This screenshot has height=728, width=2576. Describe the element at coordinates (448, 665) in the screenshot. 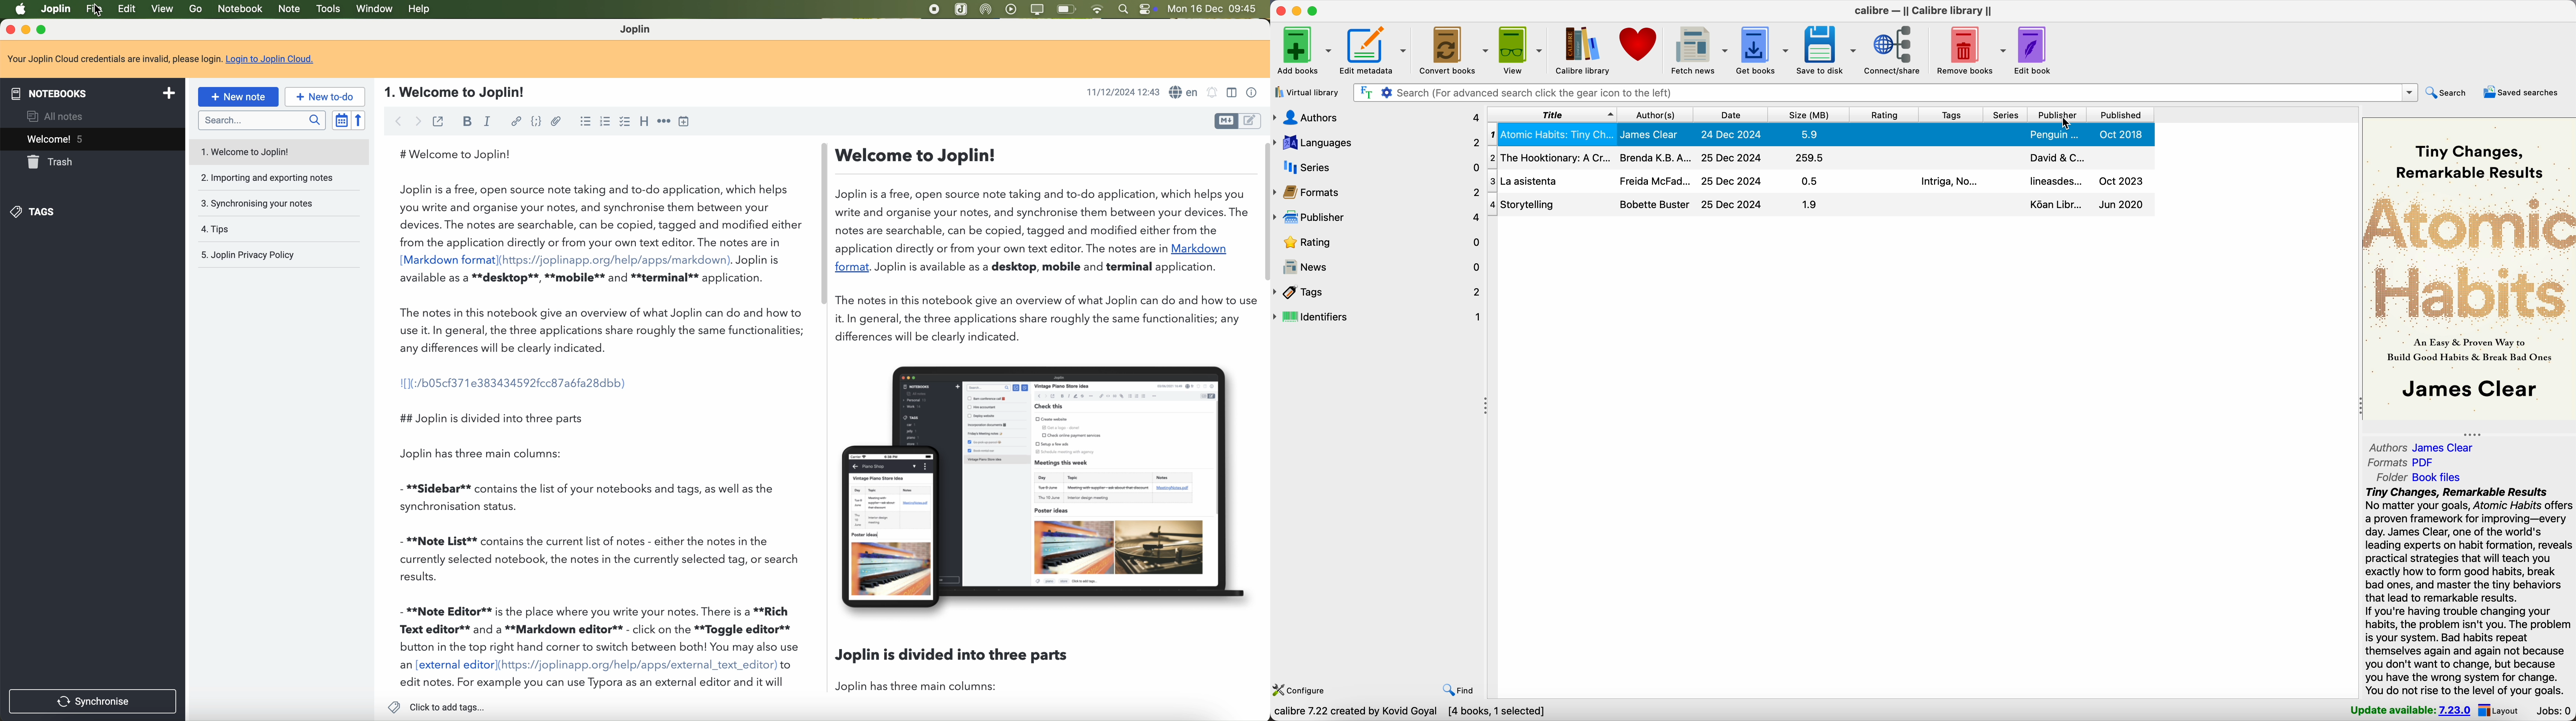

I see `an [external editor]` at that location.